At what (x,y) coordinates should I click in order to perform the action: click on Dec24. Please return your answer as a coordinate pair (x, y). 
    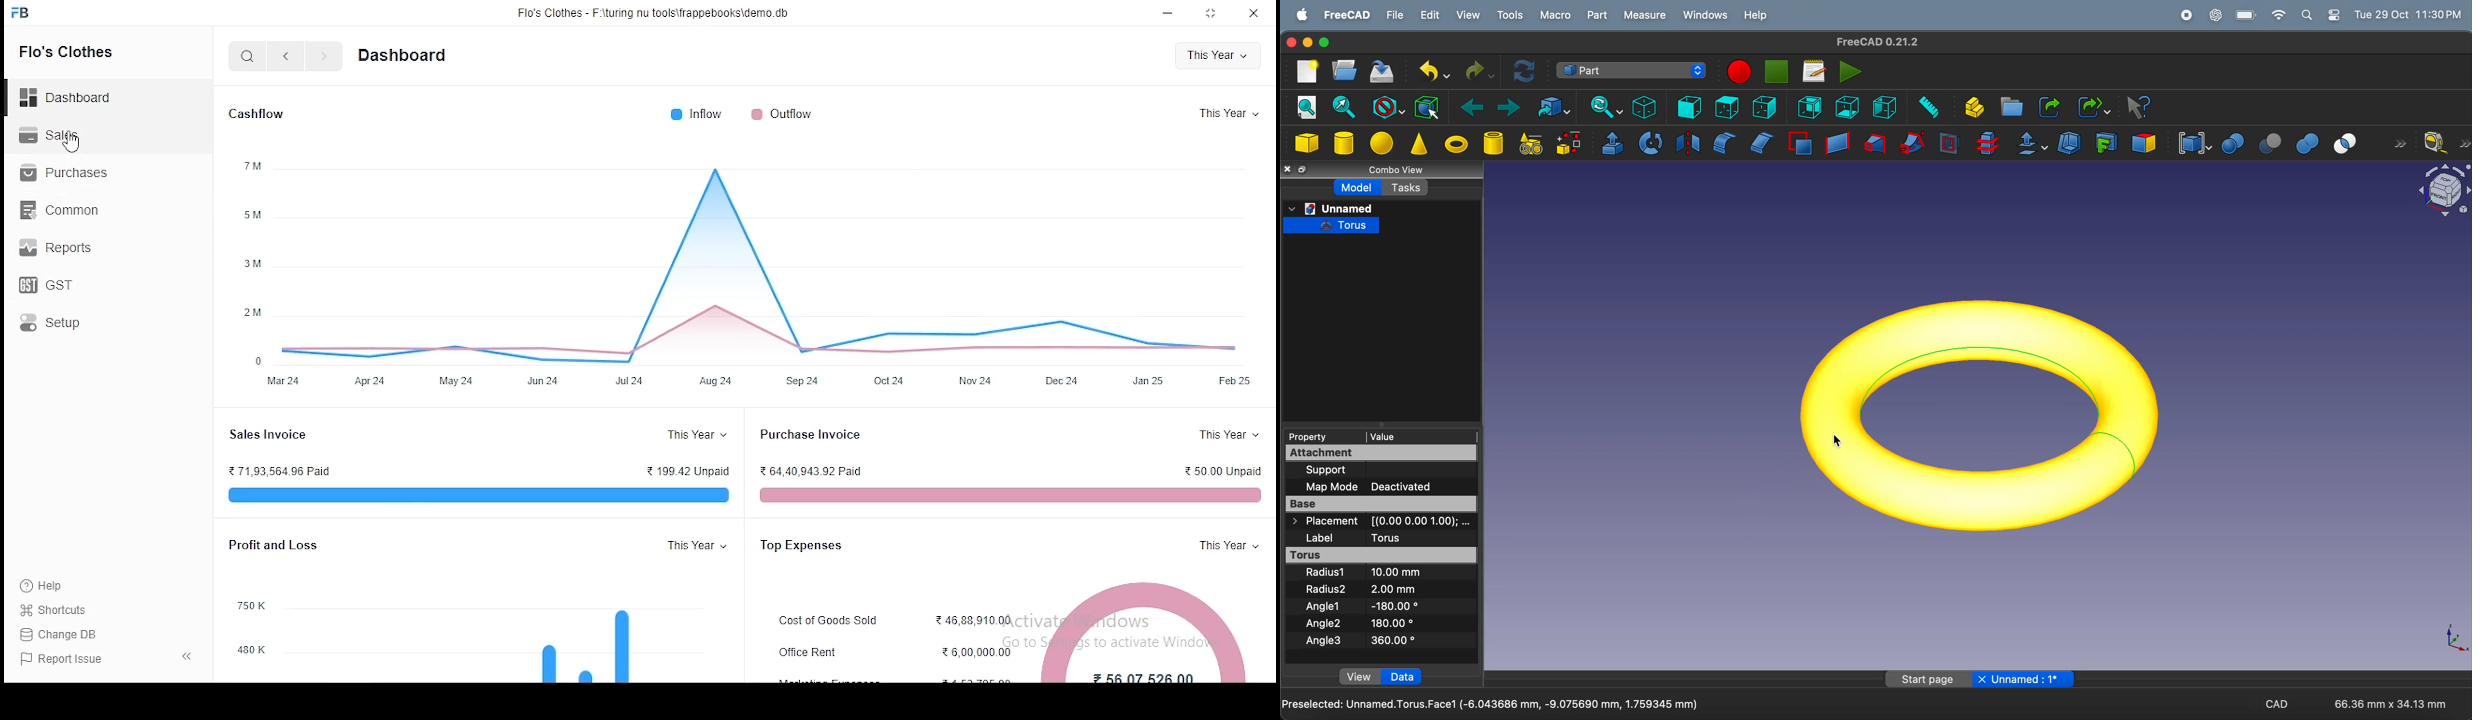
    Looking at the image, I should click on (1062, 381).